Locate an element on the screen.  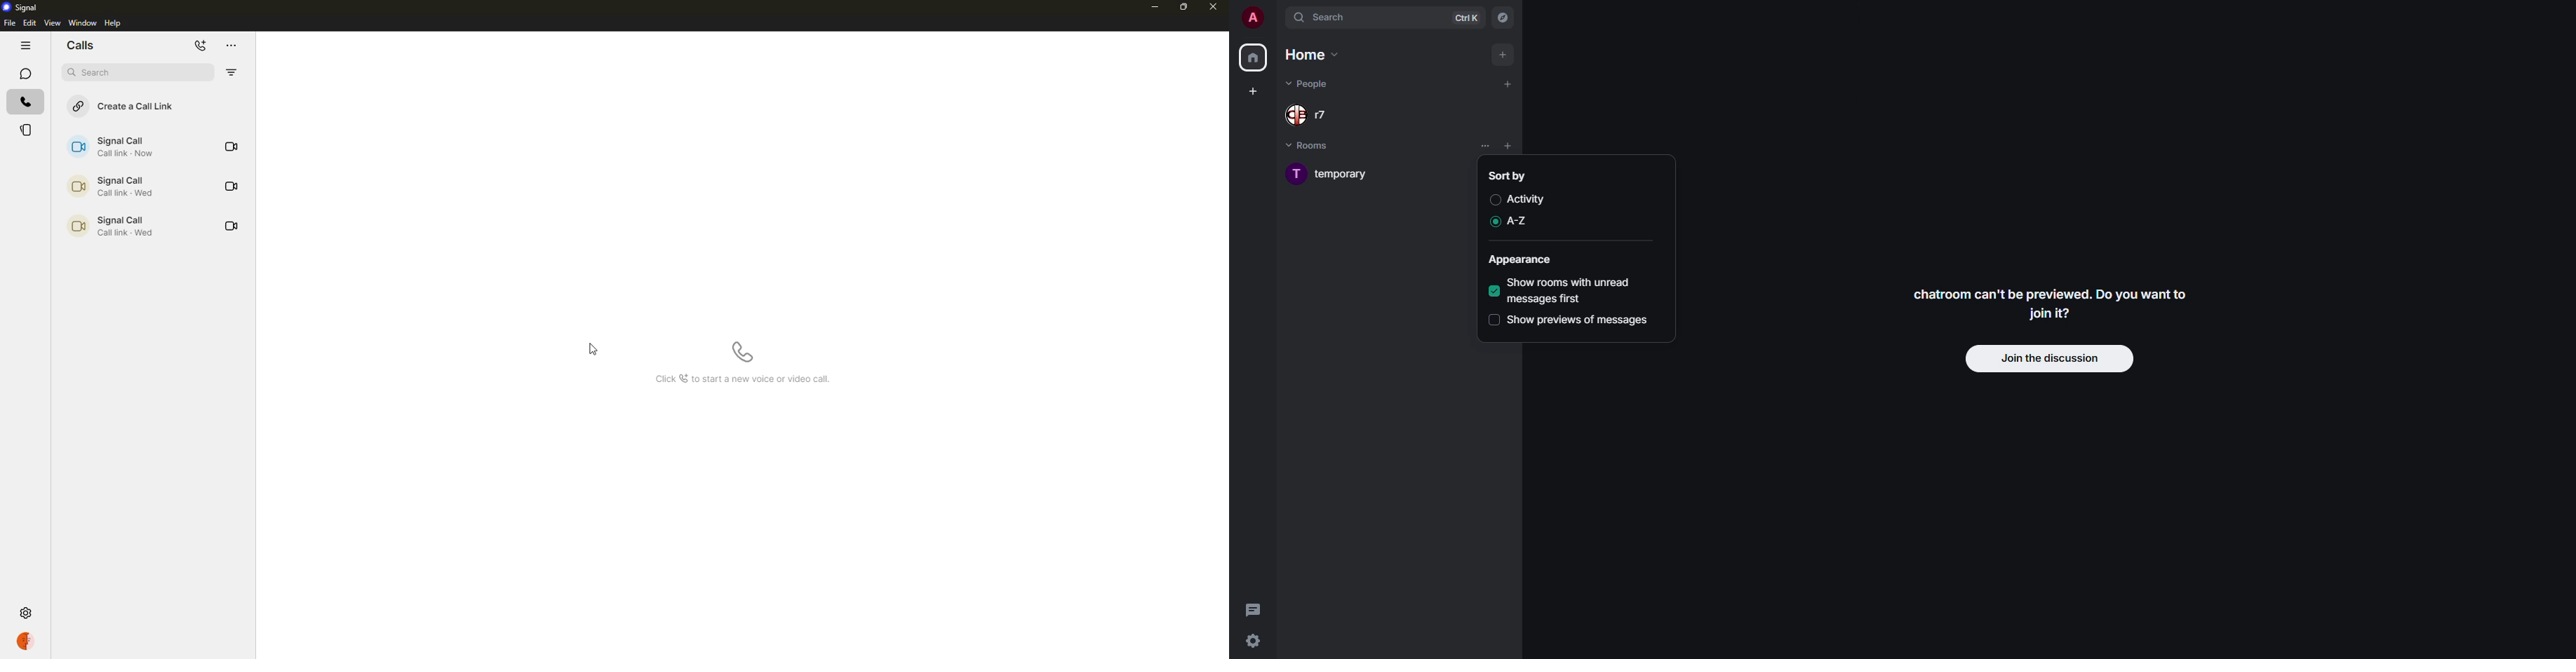
disabled is located at coordinates (1491, 320).